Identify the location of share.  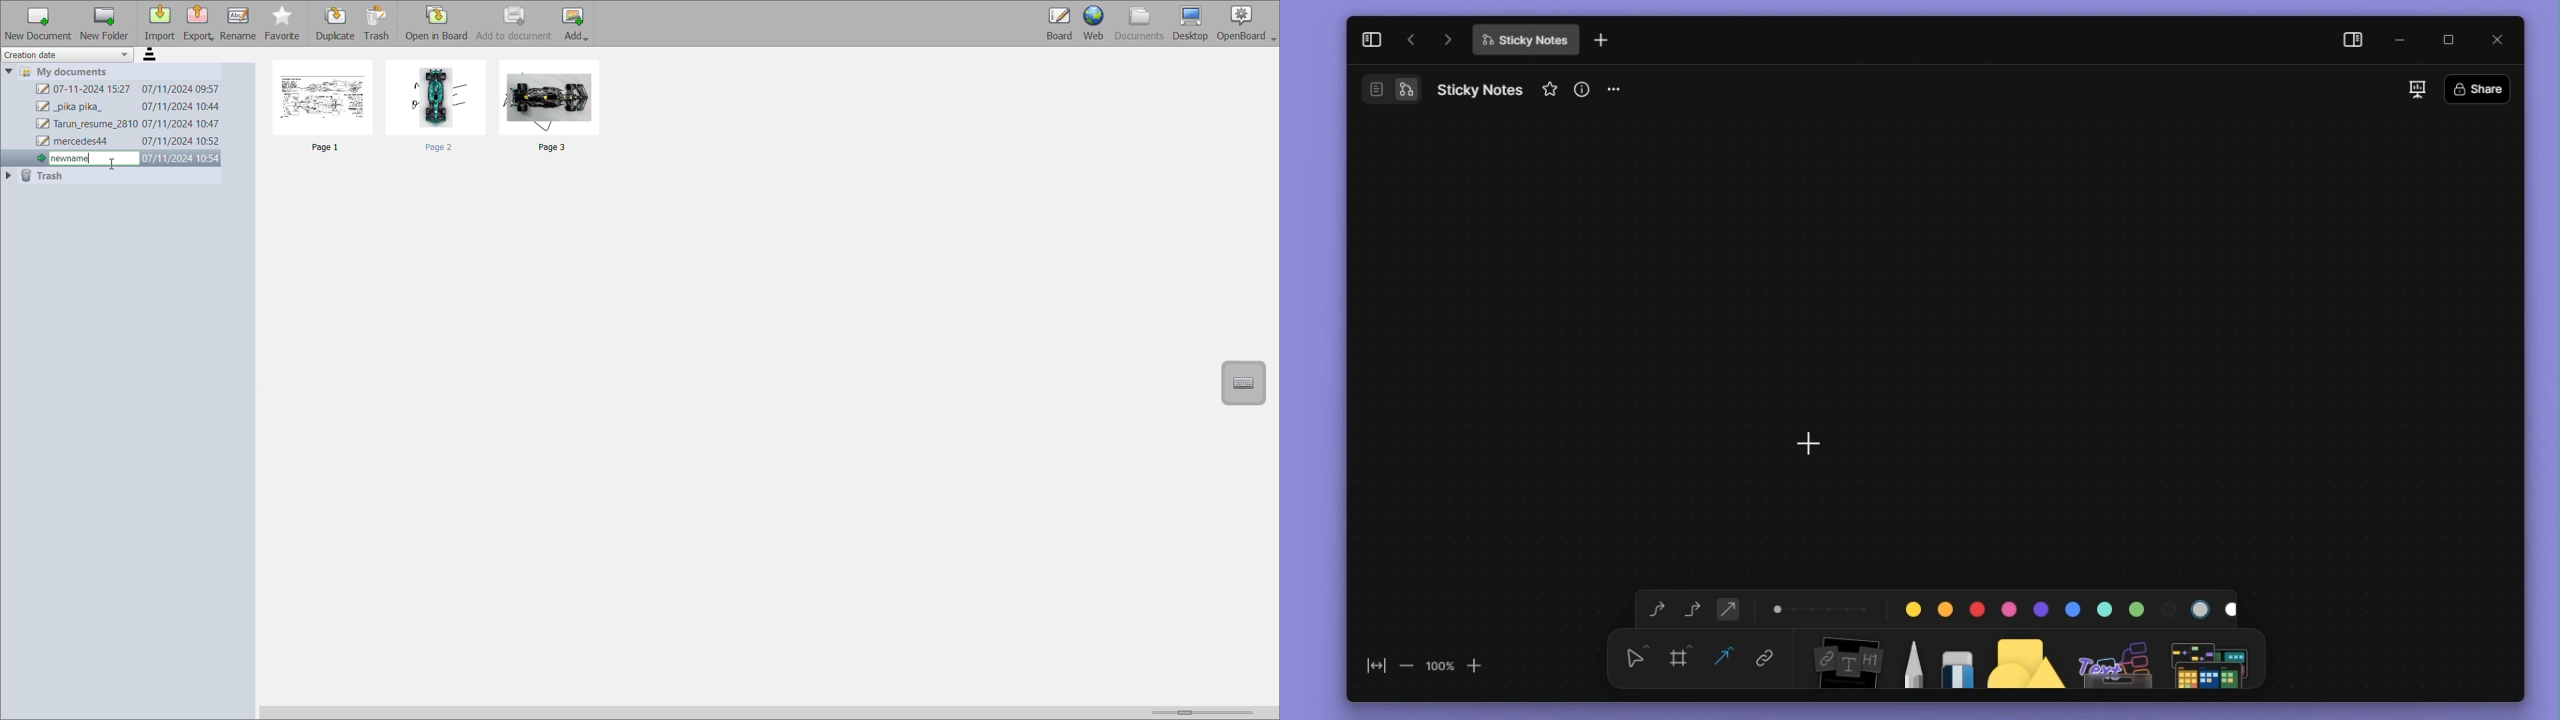
(2483, 88).